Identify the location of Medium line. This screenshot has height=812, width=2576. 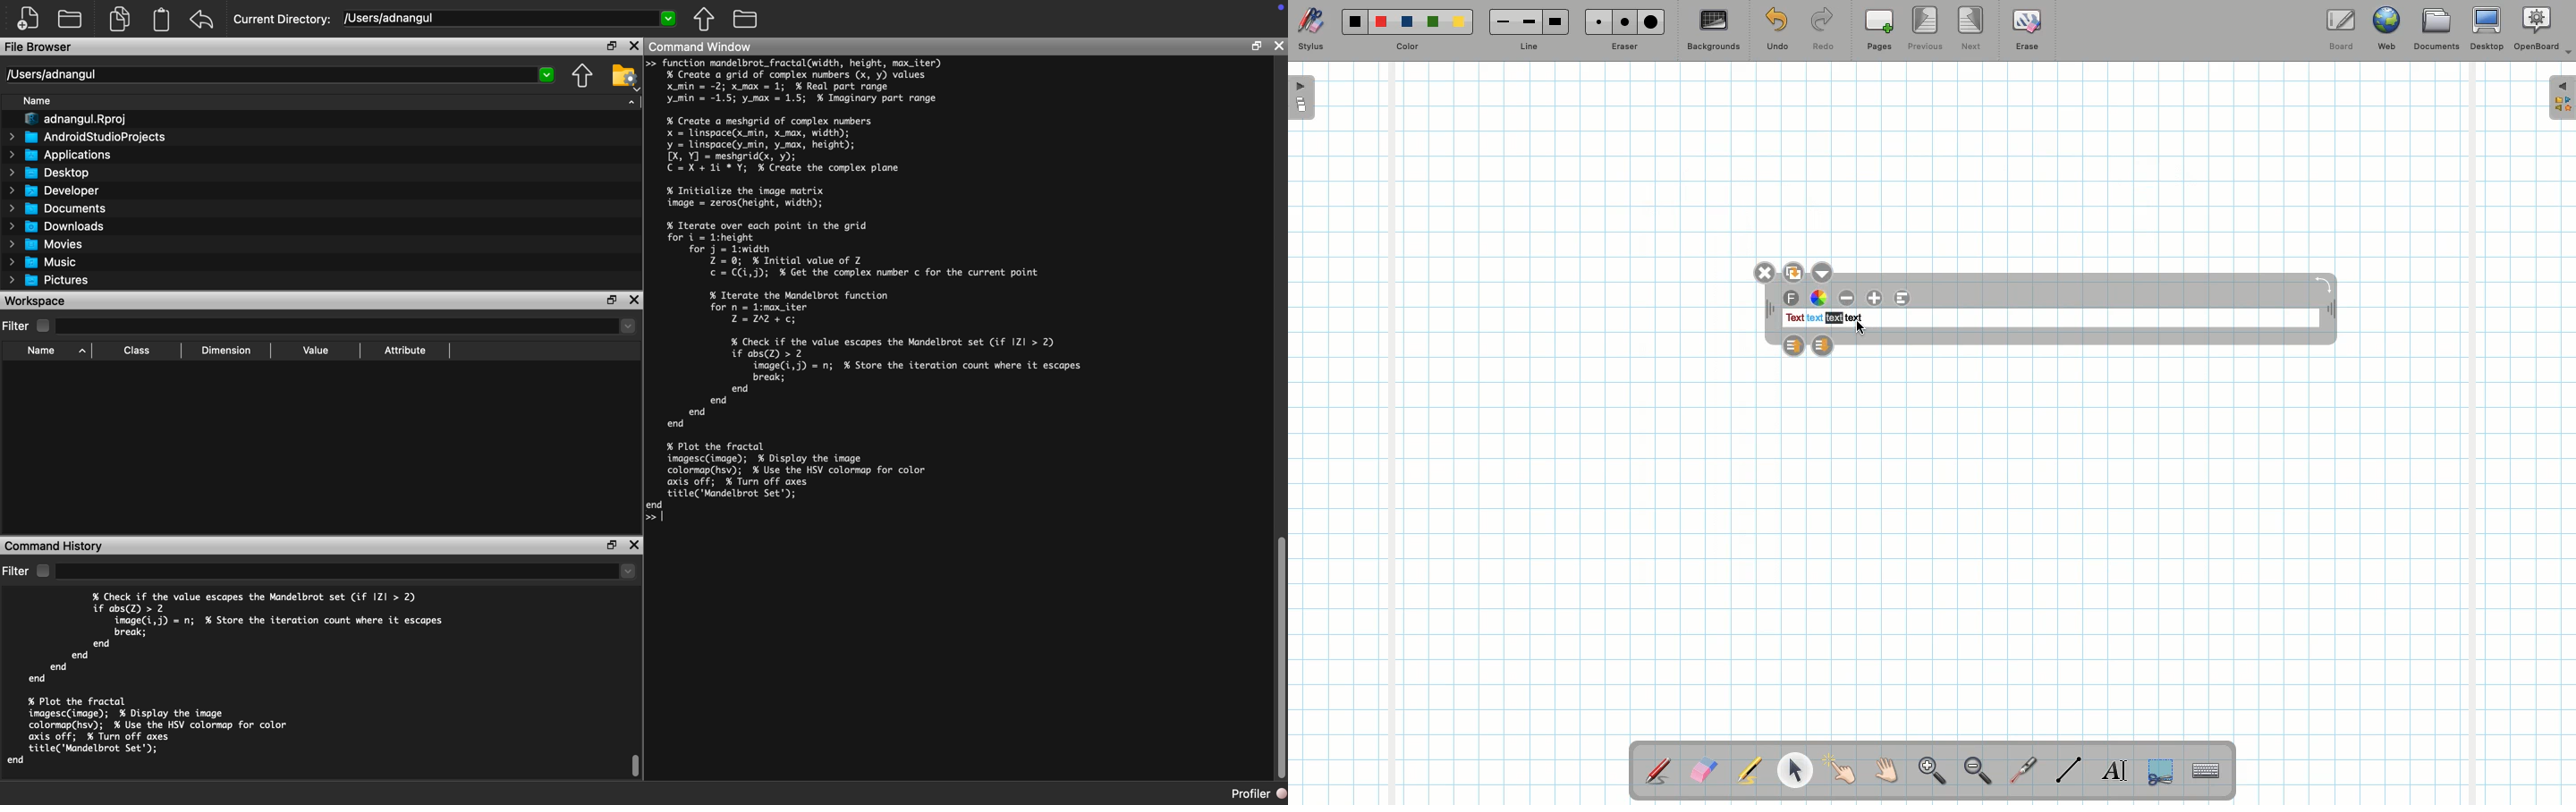
(1529, 21).